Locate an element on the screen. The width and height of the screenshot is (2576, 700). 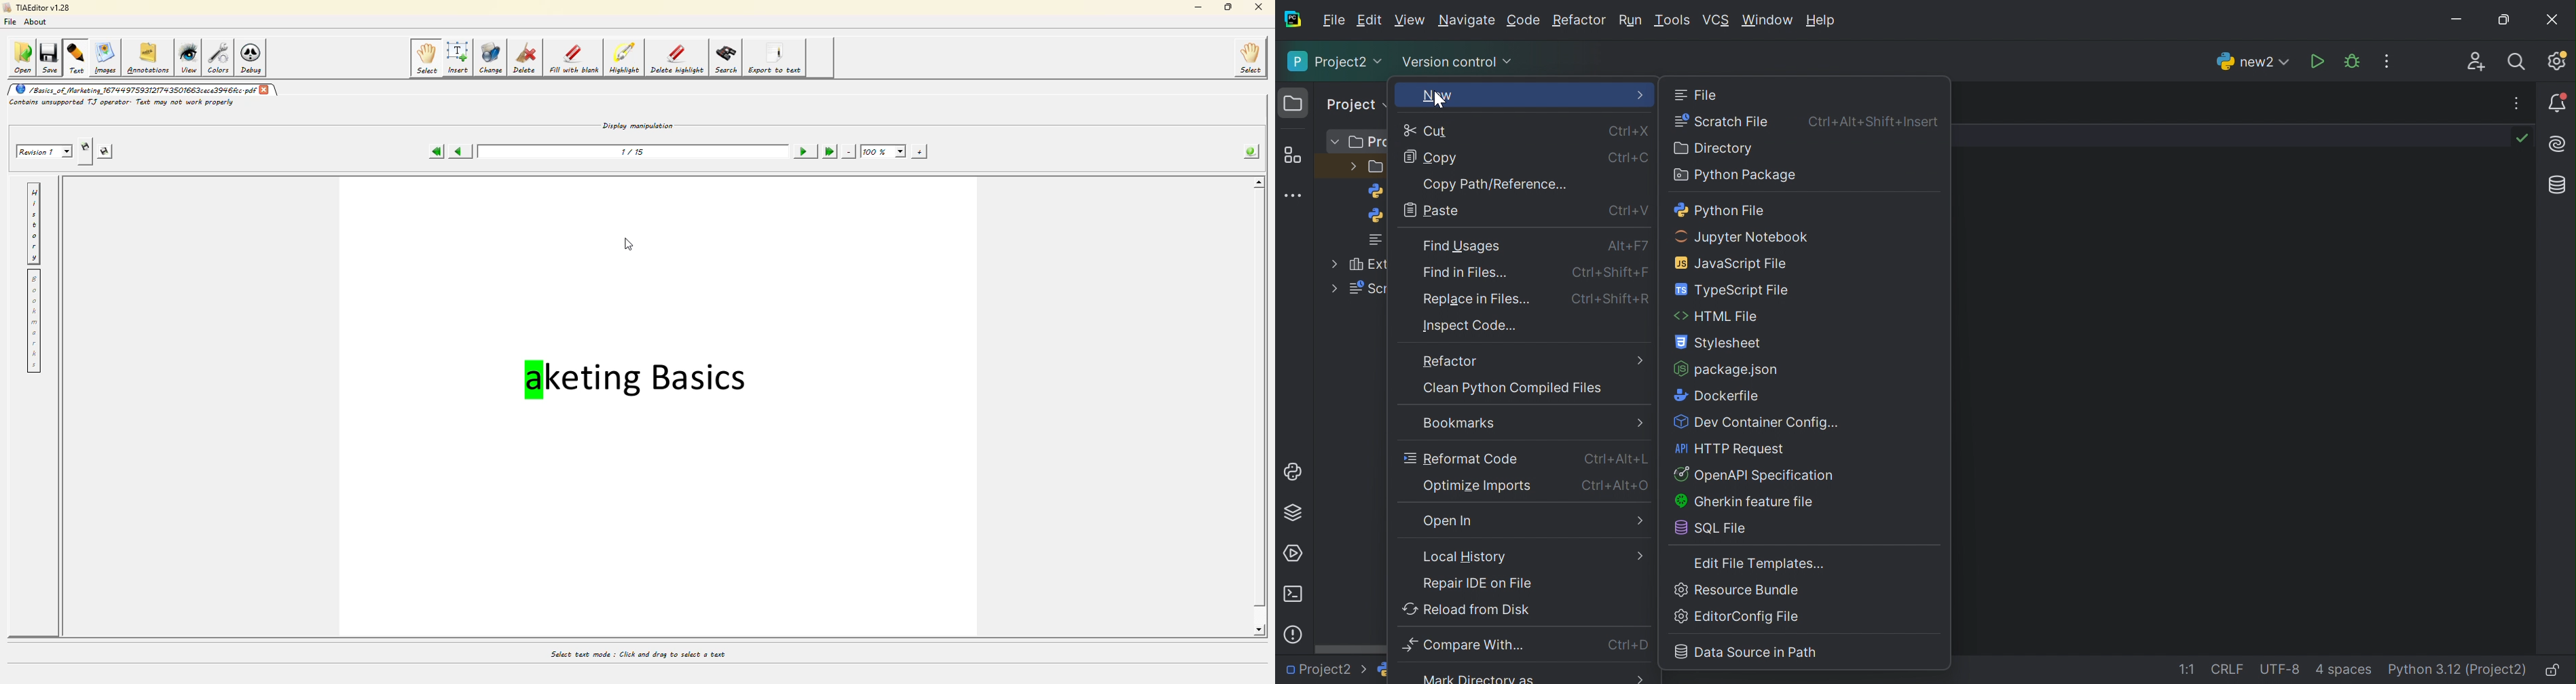
Project2 is located at coordinates (1325, 672).